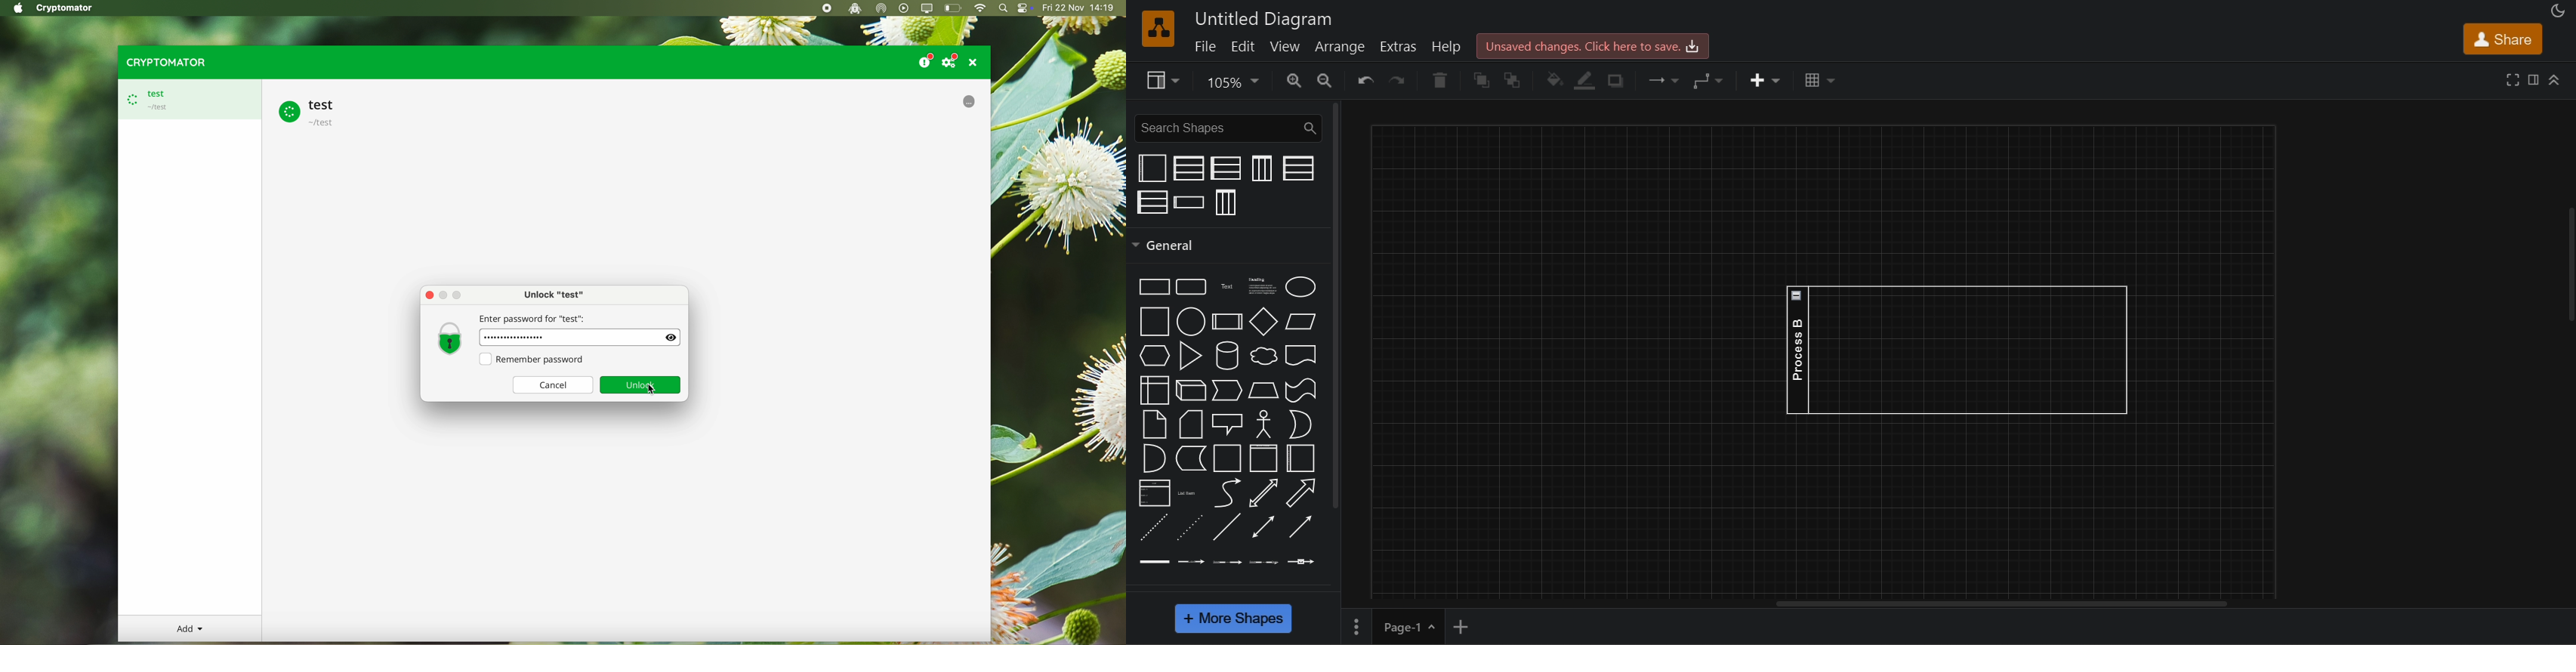 The width and height of the screenshot is (2576, 672). I want to click on note, so click(1155, 424).